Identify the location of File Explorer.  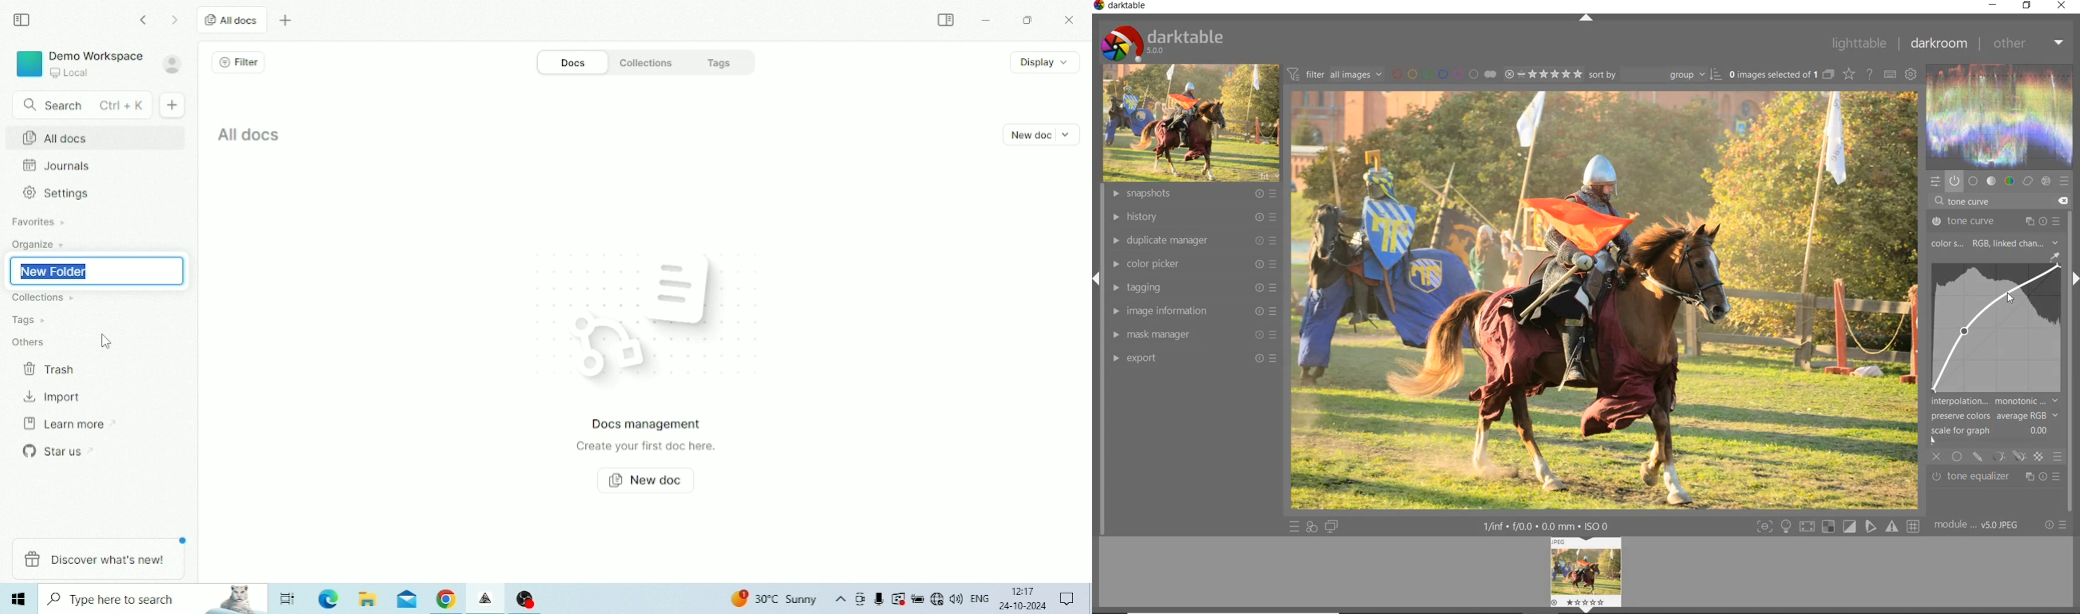
(368, 599).